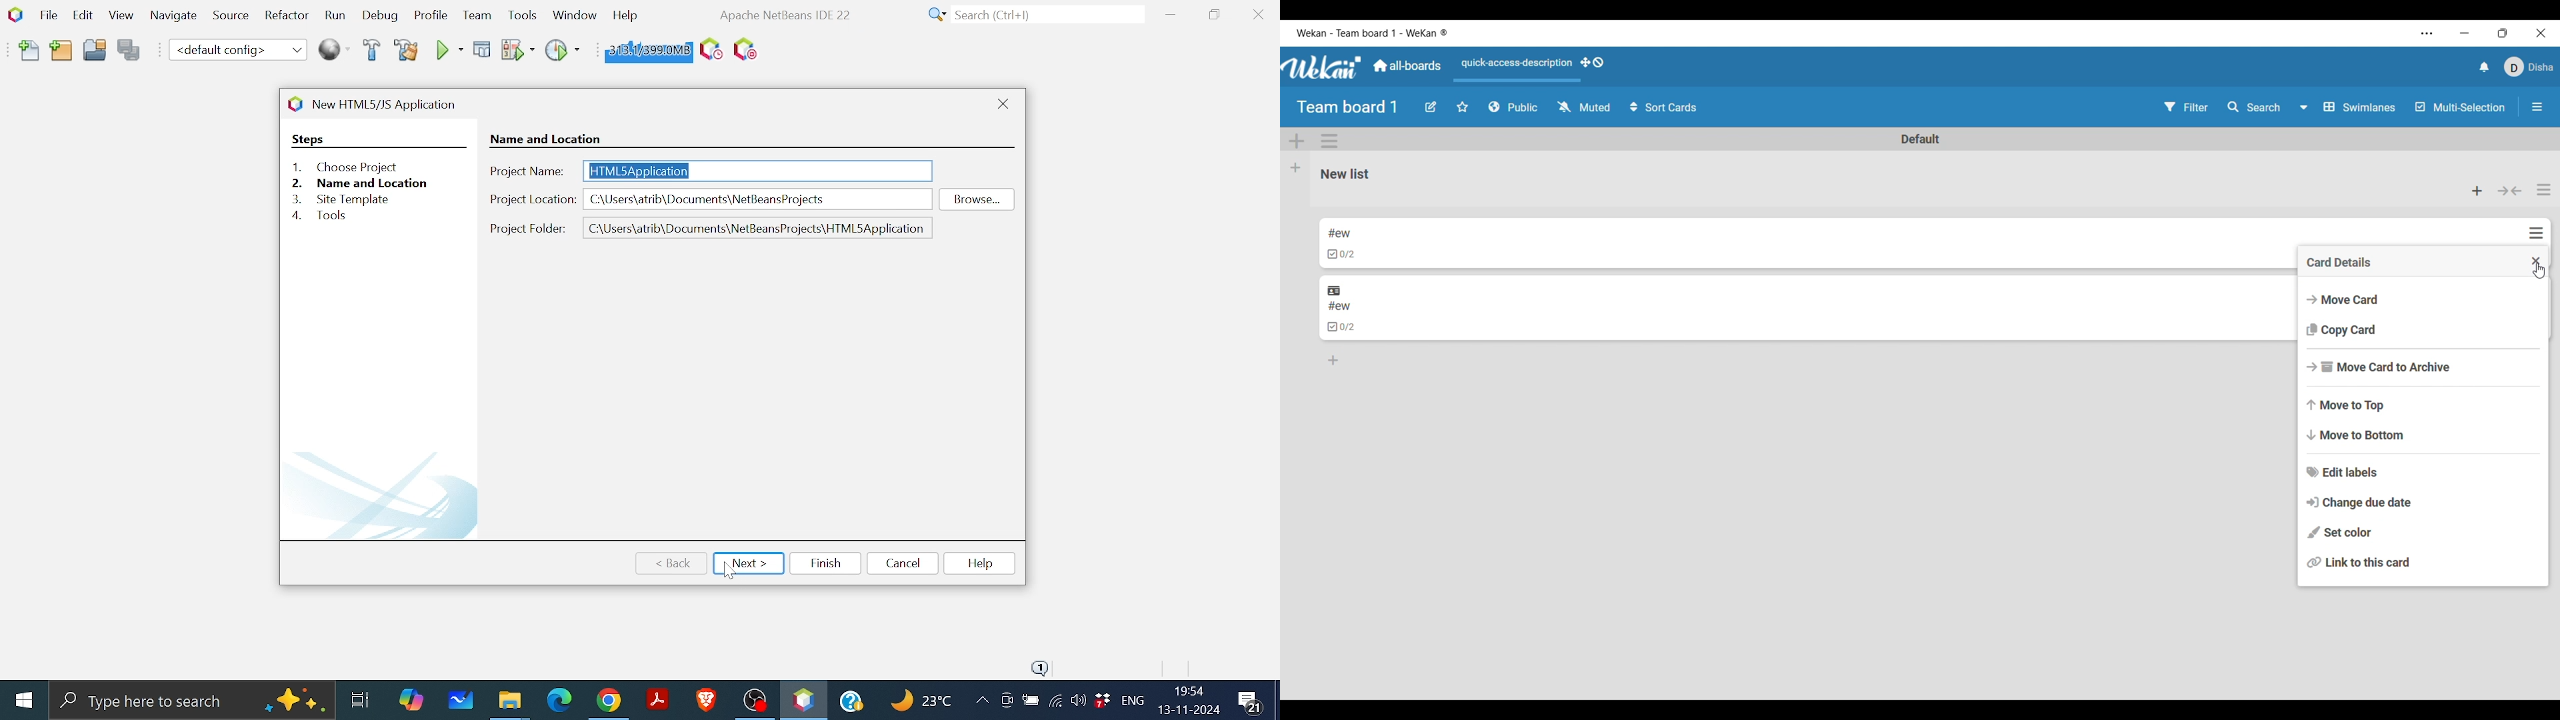  What do you see at coordinates (2339, 262) in the screenshot?
I see `Menu title` at bounding box center [2339, 262].